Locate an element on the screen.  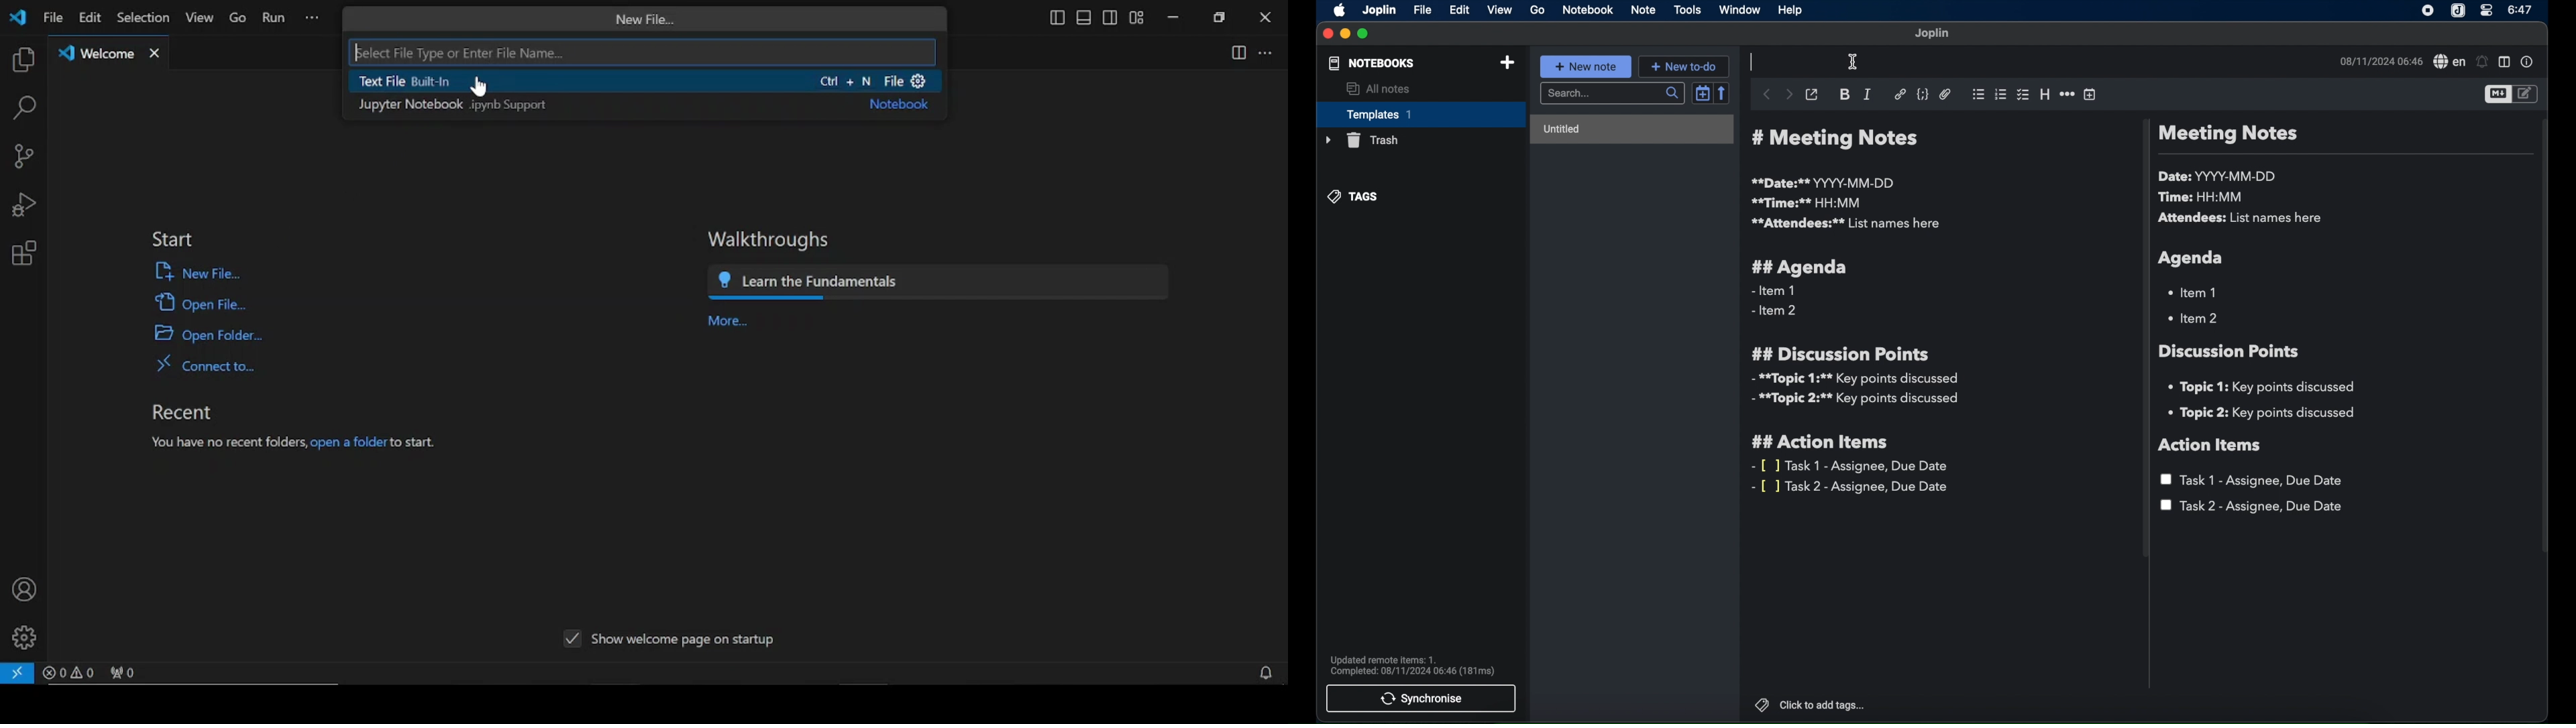
toggle external editing is located at coordinates (1811, 94).